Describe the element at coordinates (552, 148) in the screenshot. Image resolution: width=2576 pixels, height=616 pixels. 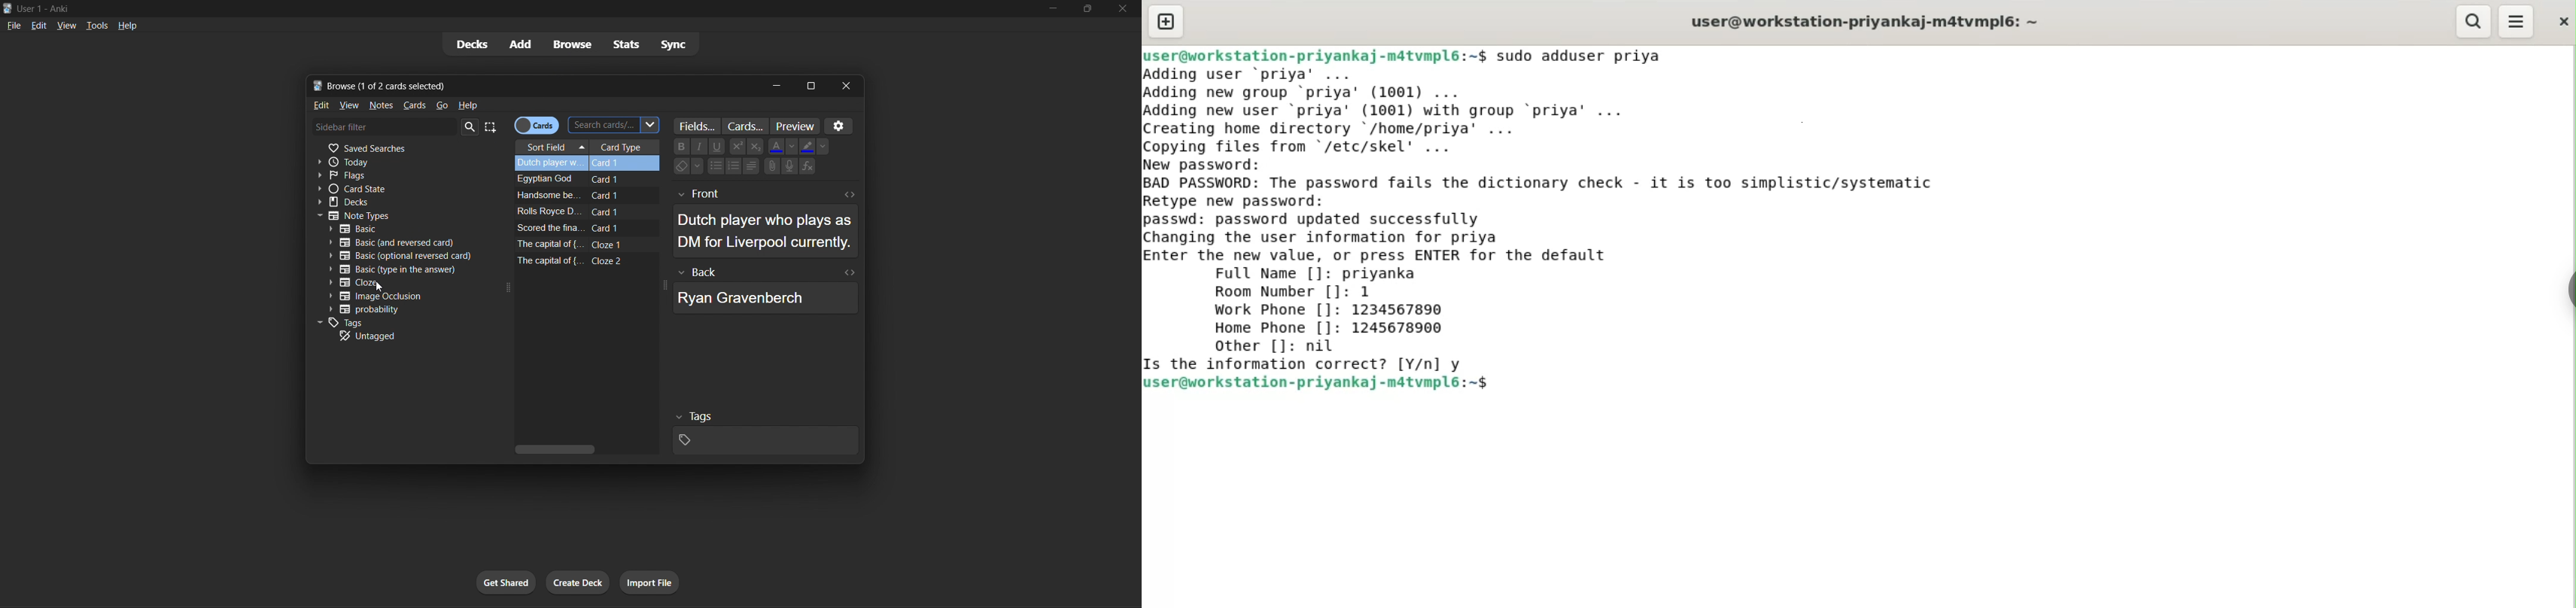
I see `sort field ` at that location.